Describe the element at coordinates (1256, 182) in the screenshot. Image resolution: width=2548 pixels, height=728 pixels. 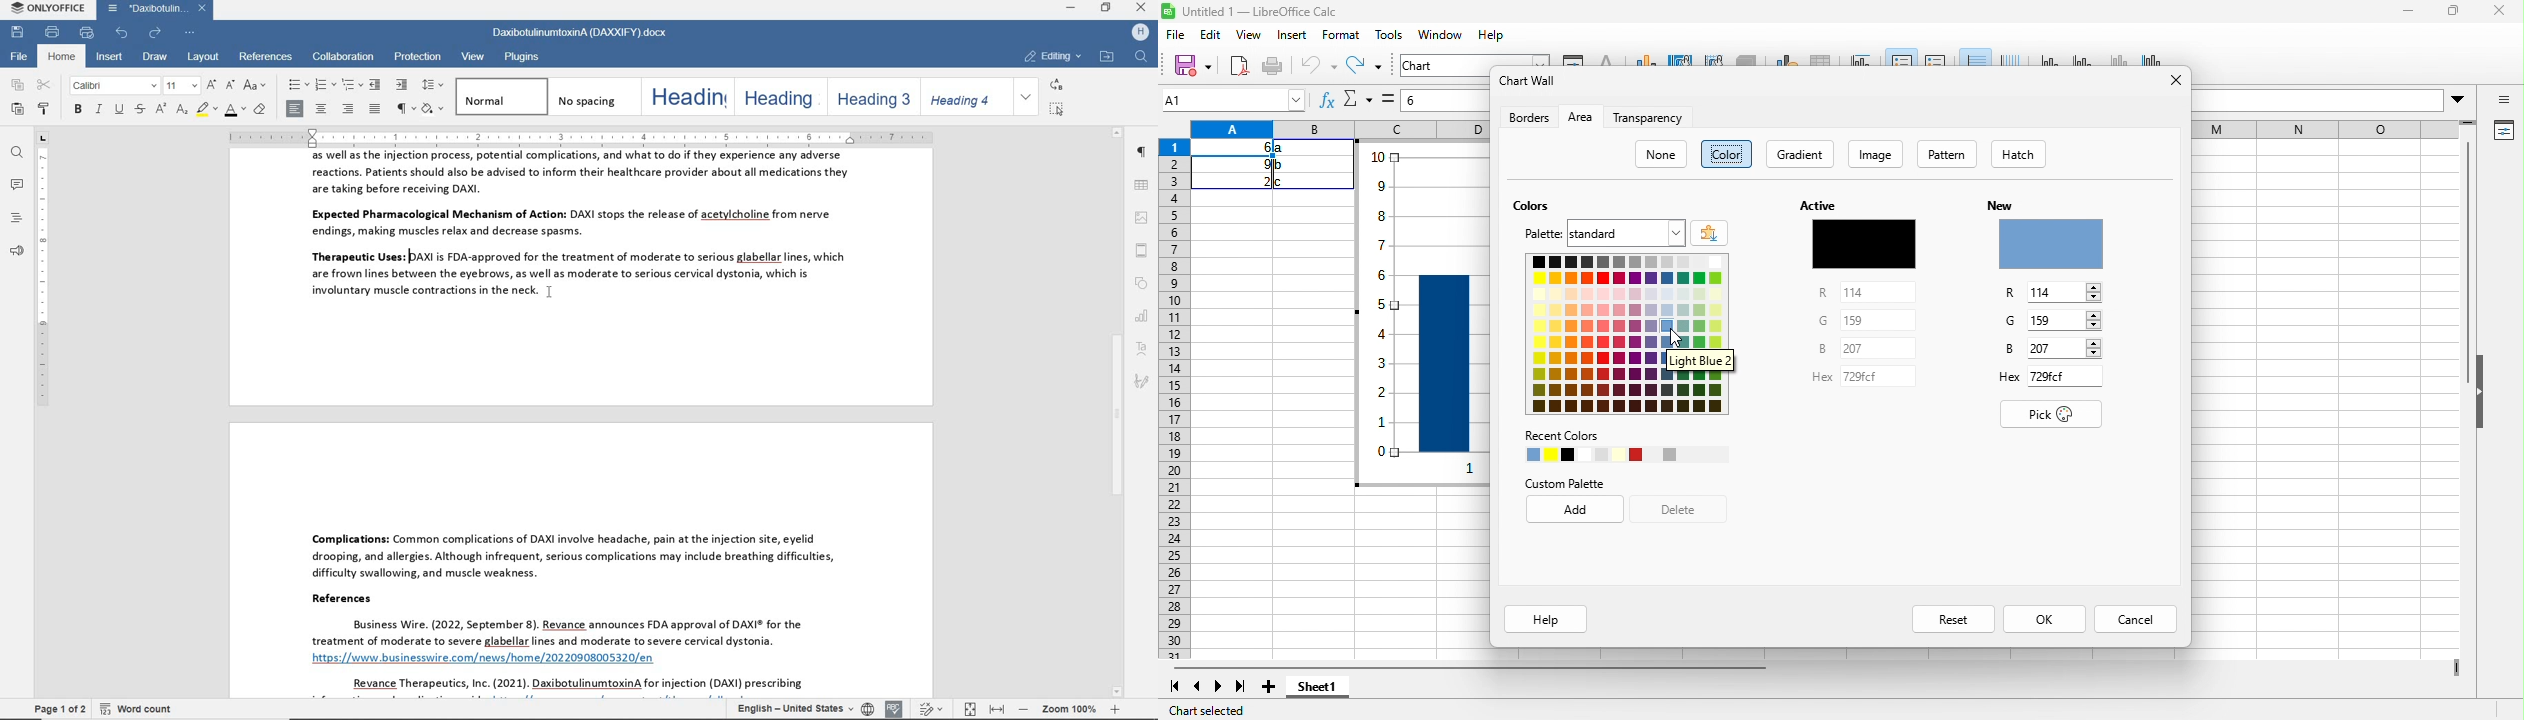
I see `2` at that location.